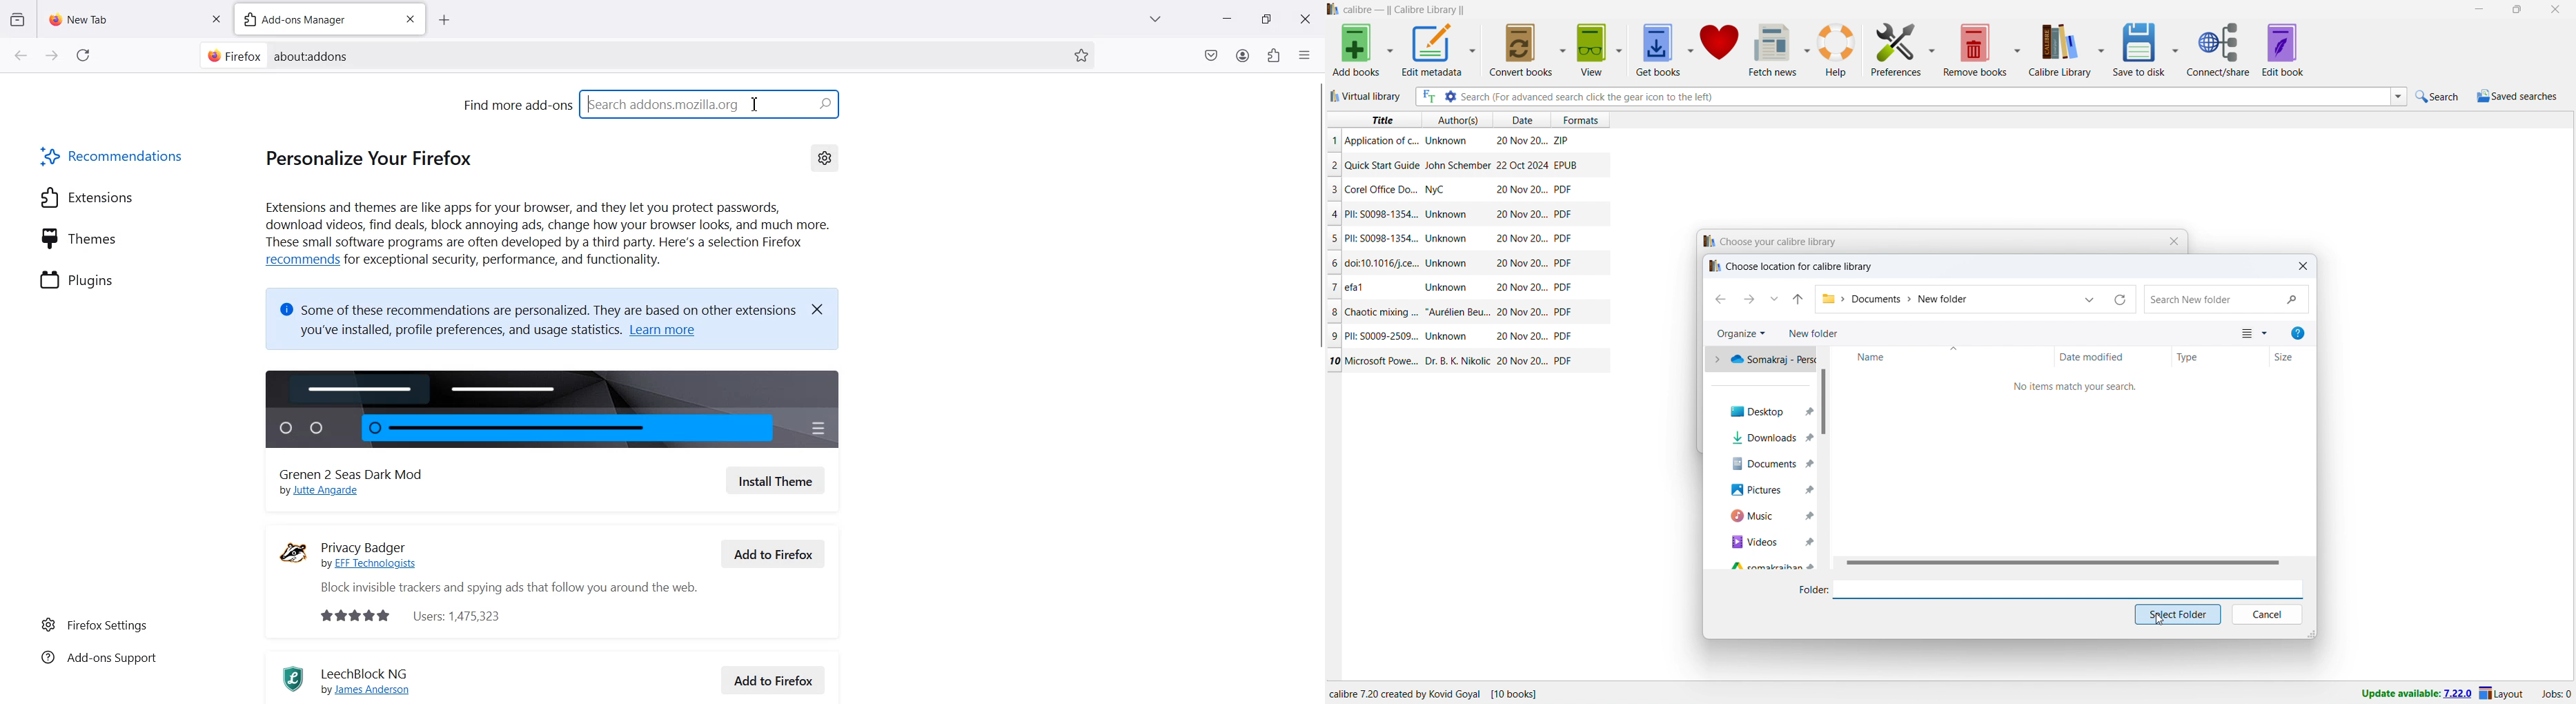 The image size is (2576, 728). Describe the element at coordinates (1520, 288) in the screenshot. I see `Date` at that location.